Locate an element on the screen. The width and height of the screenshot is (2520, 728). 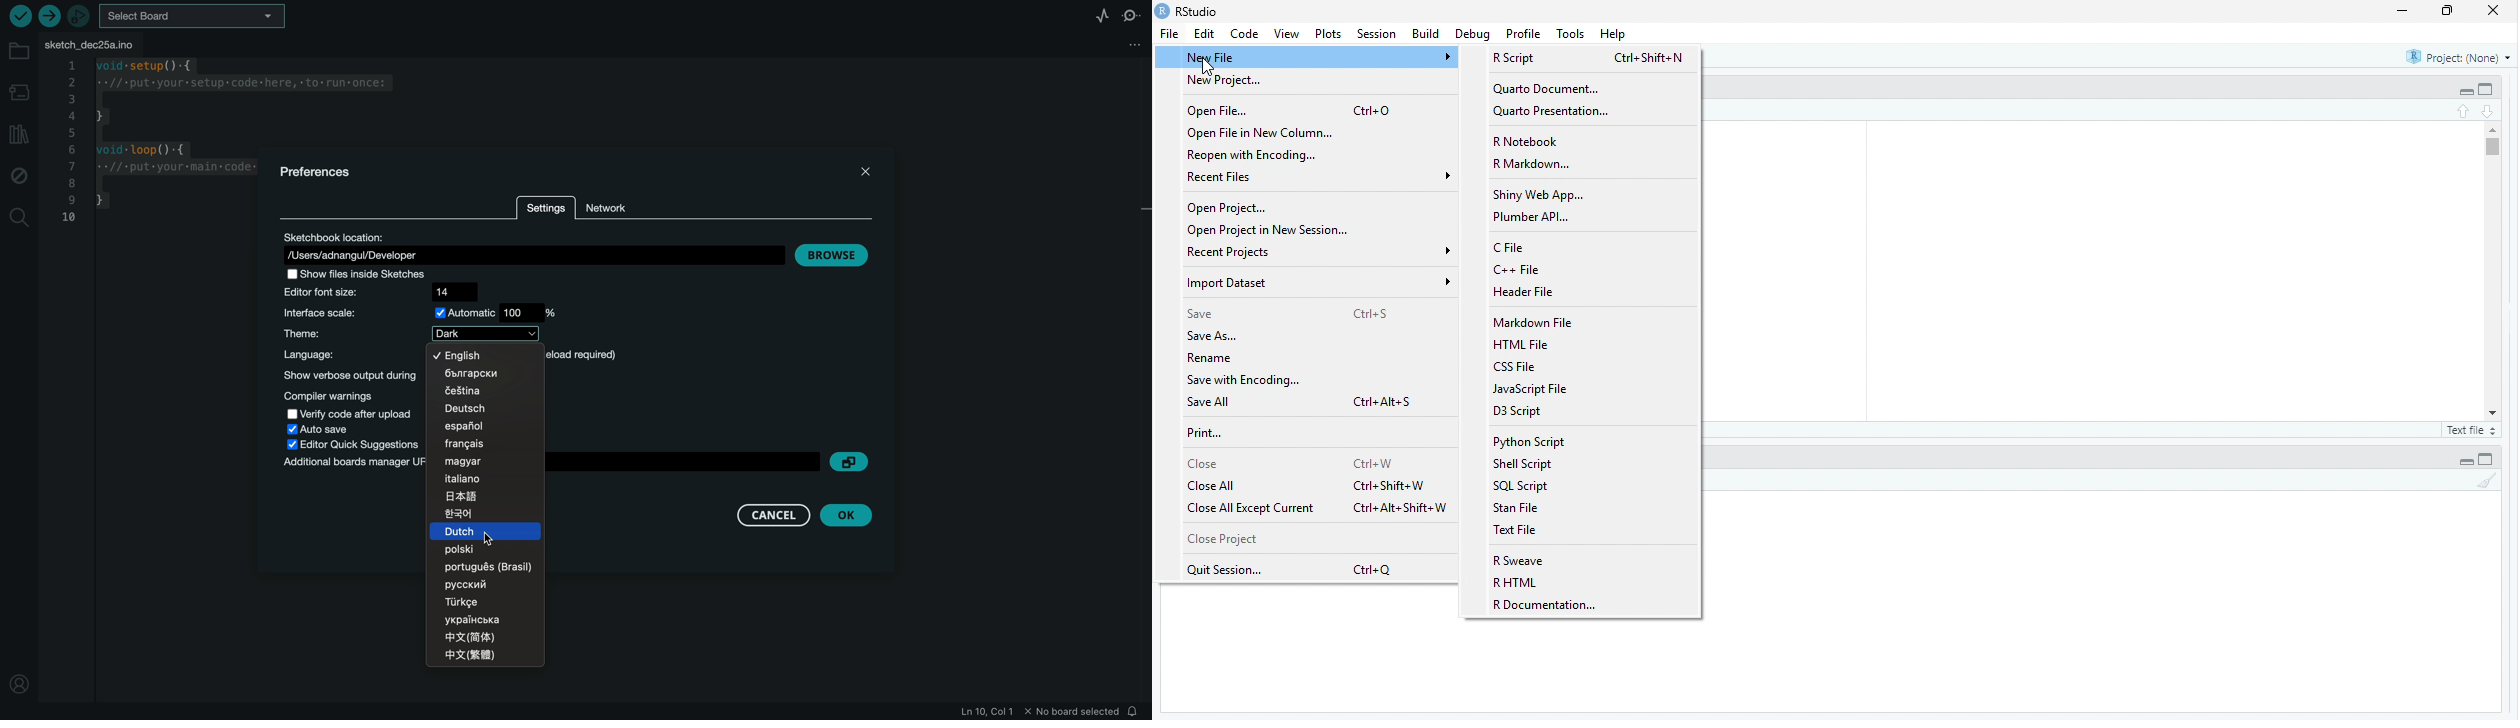
C++ File is located at coordinates (1520, 268).